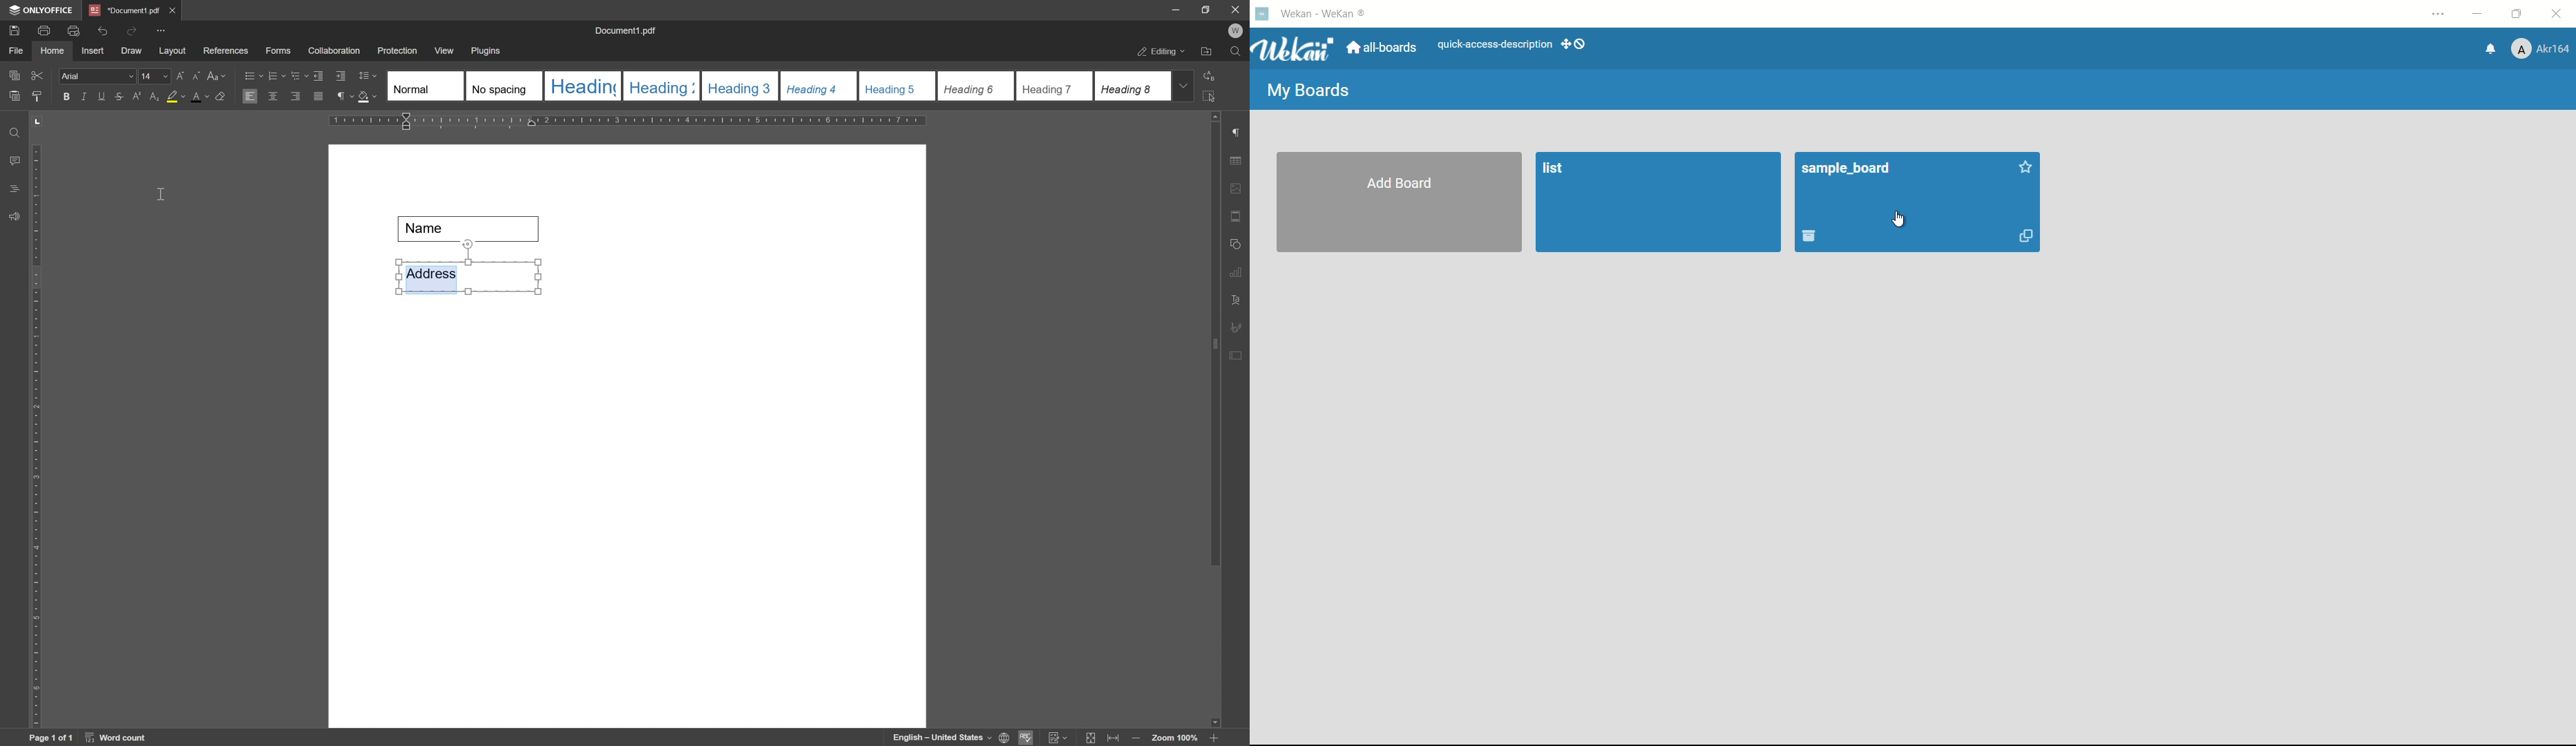 Image resolution: width=2576 pixels, height=756 pixels. What do you see at coordinates (1214, 96) in the screenshot?
I see `select all` at bounding box center [1214, 96].